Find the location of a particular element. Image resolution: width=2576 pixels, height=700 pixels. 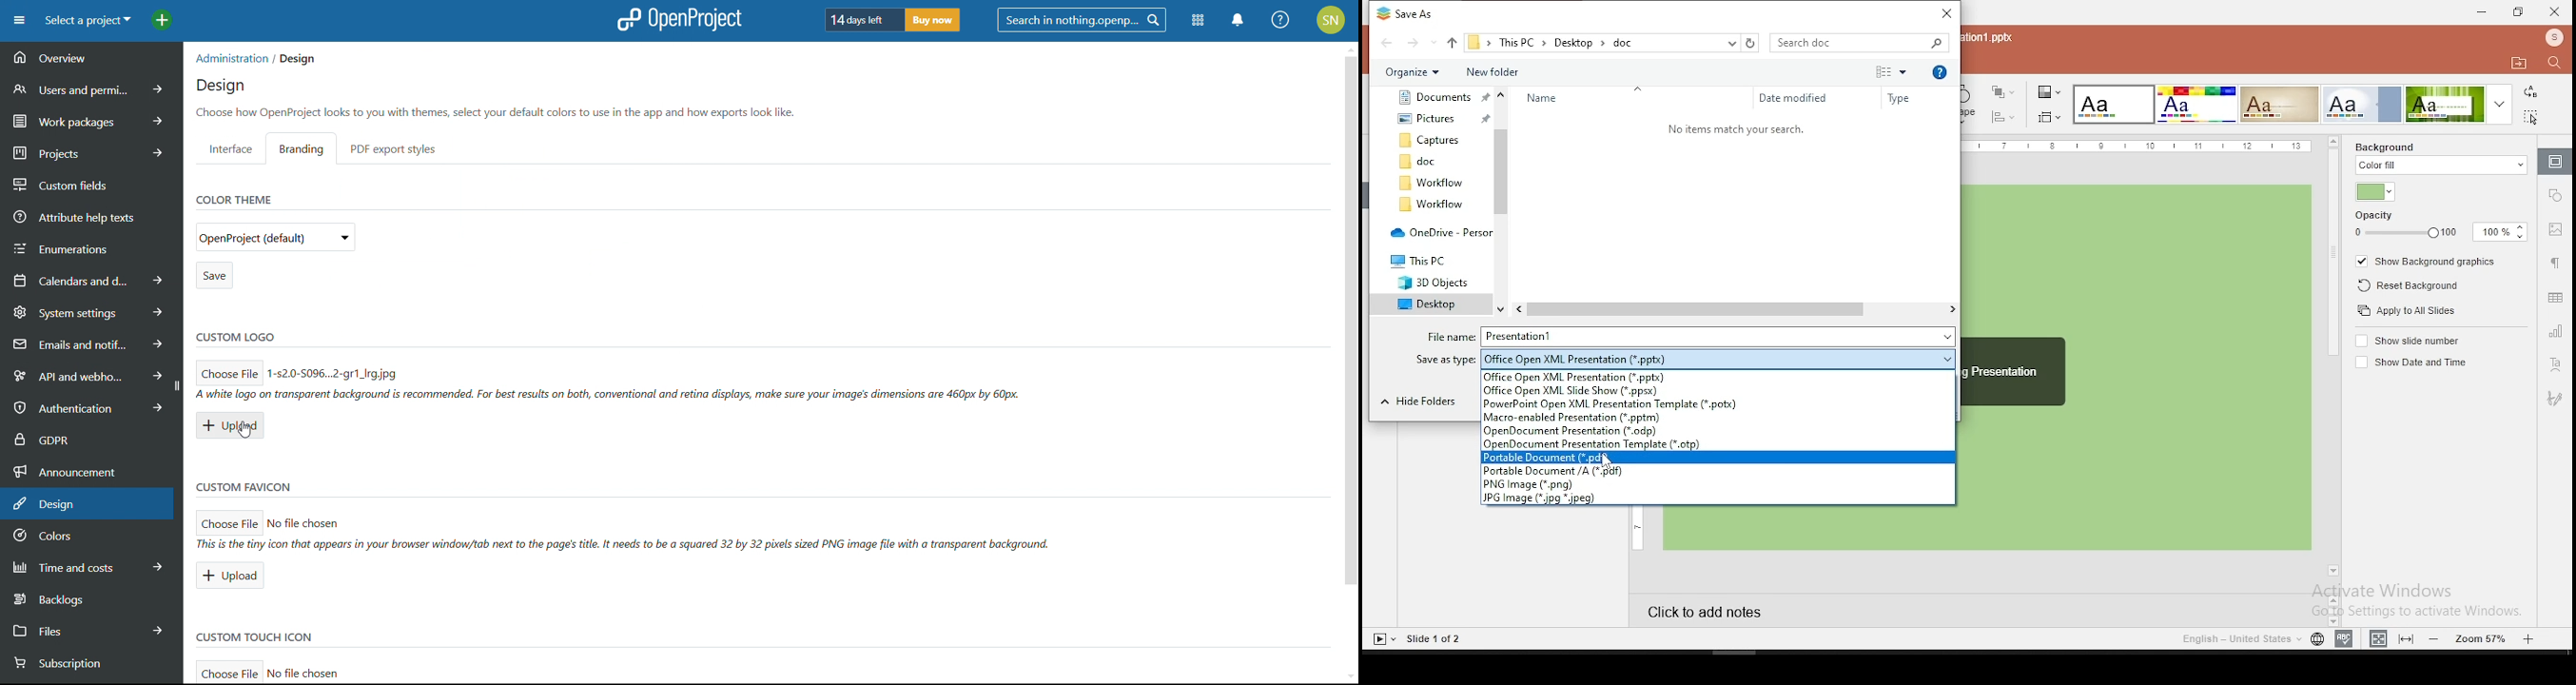

modules is located at coordinates (1197, 21).